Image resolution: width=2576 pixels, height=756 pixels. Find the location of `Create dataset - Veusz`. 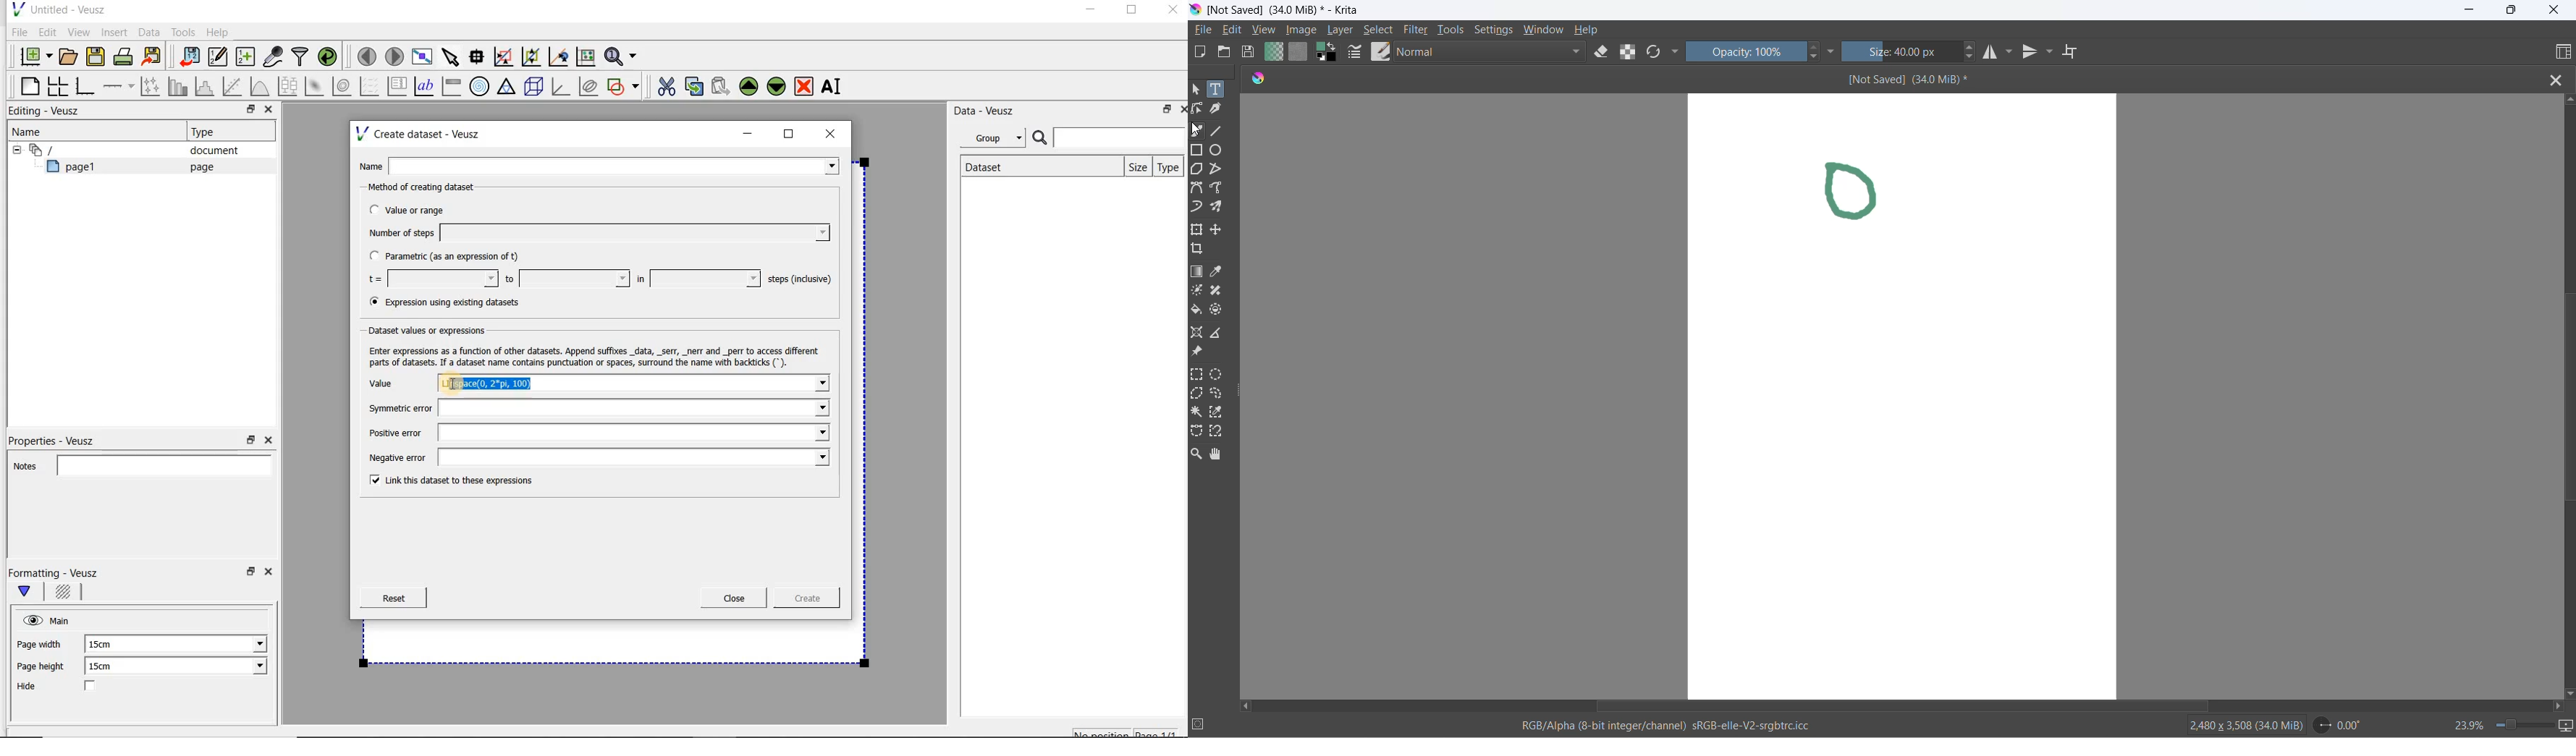

Create dataset - Veusz is located at coordinates (420, 134).